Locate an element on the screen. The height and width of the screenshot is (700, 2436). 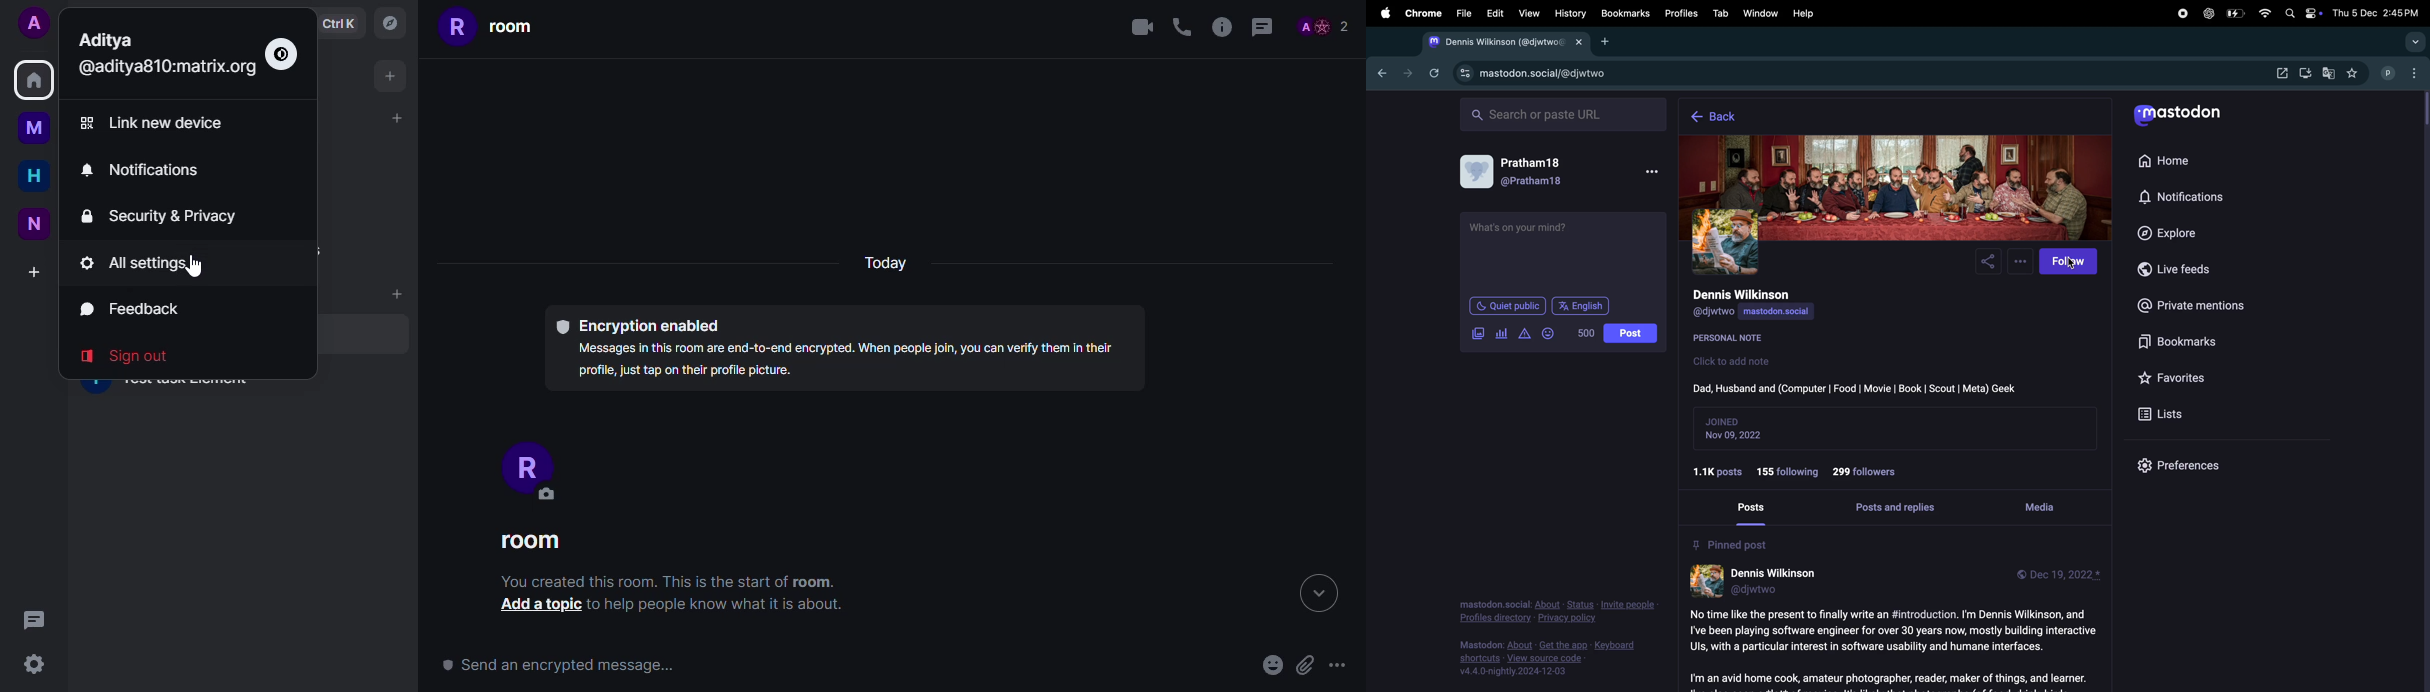
live feeds is located at coordinates (2180, 269).